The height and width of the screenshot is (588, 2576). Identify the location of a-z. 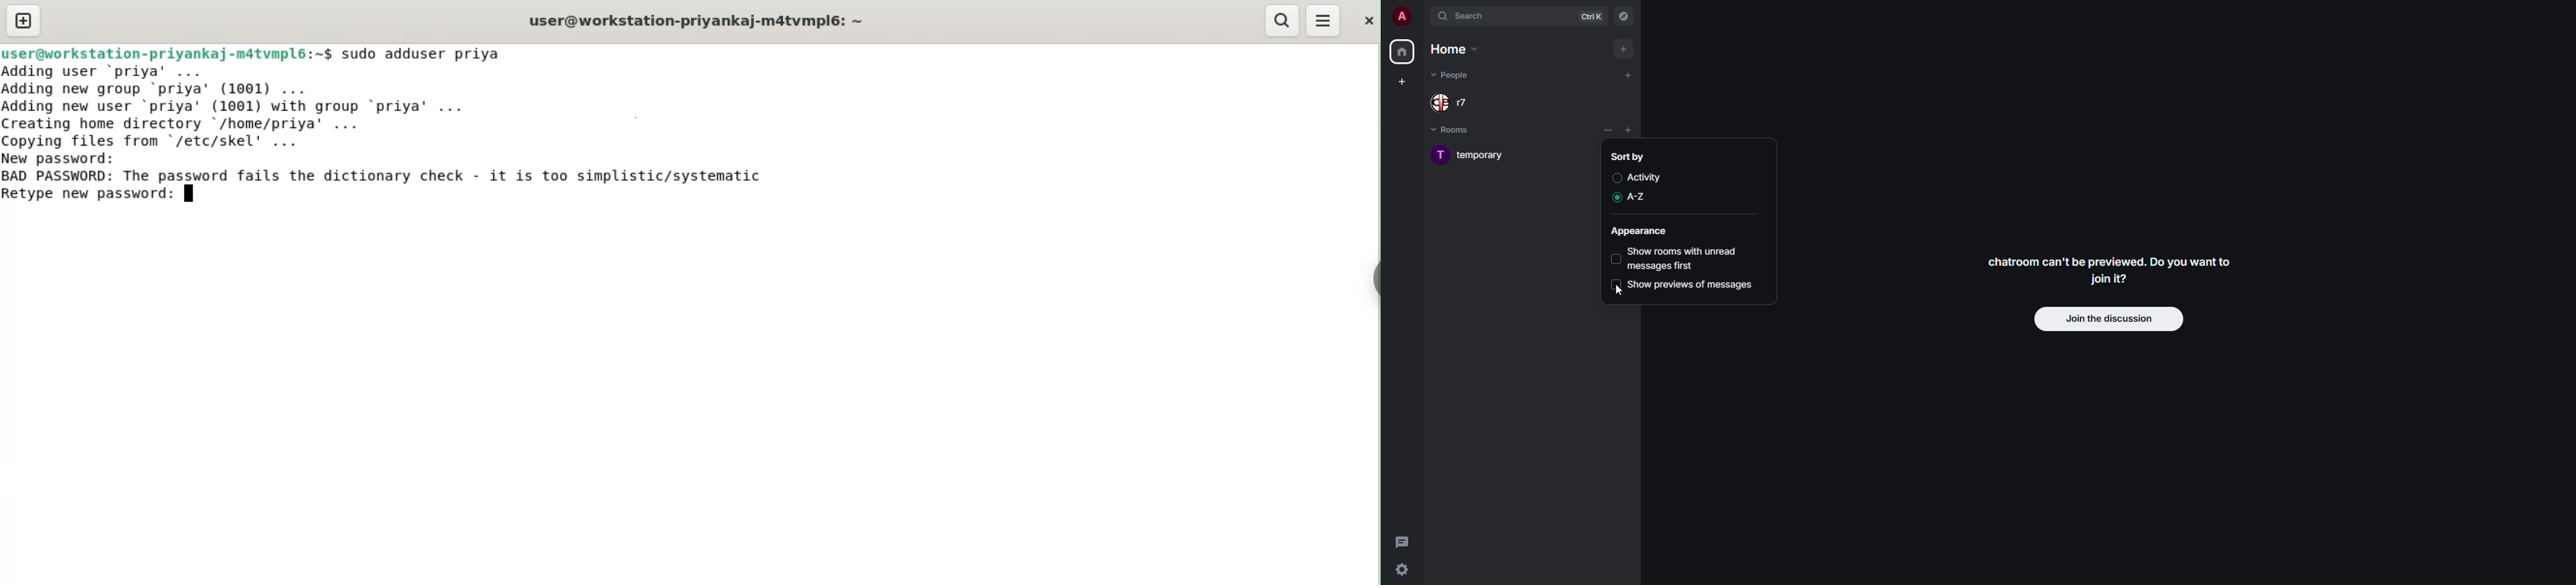
(1639, 197).